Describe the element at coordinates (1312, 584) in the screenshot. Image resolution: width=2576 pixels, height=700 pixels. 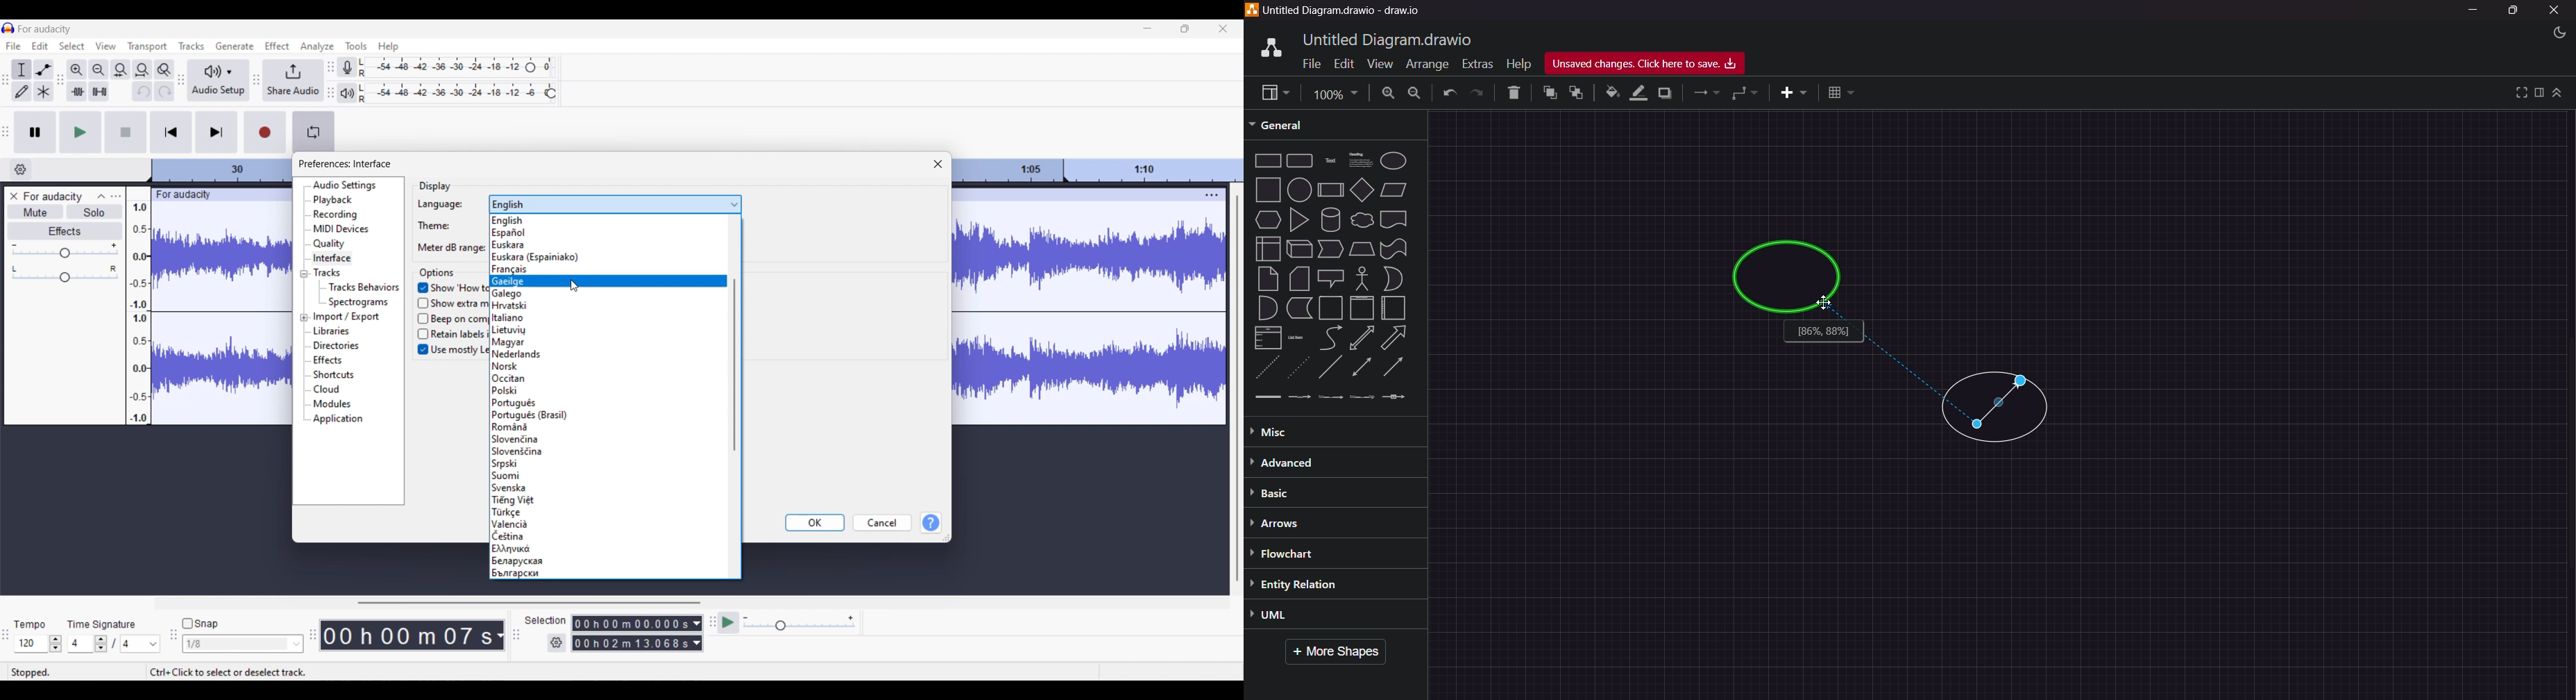
I see `Entity Relation` at that location.